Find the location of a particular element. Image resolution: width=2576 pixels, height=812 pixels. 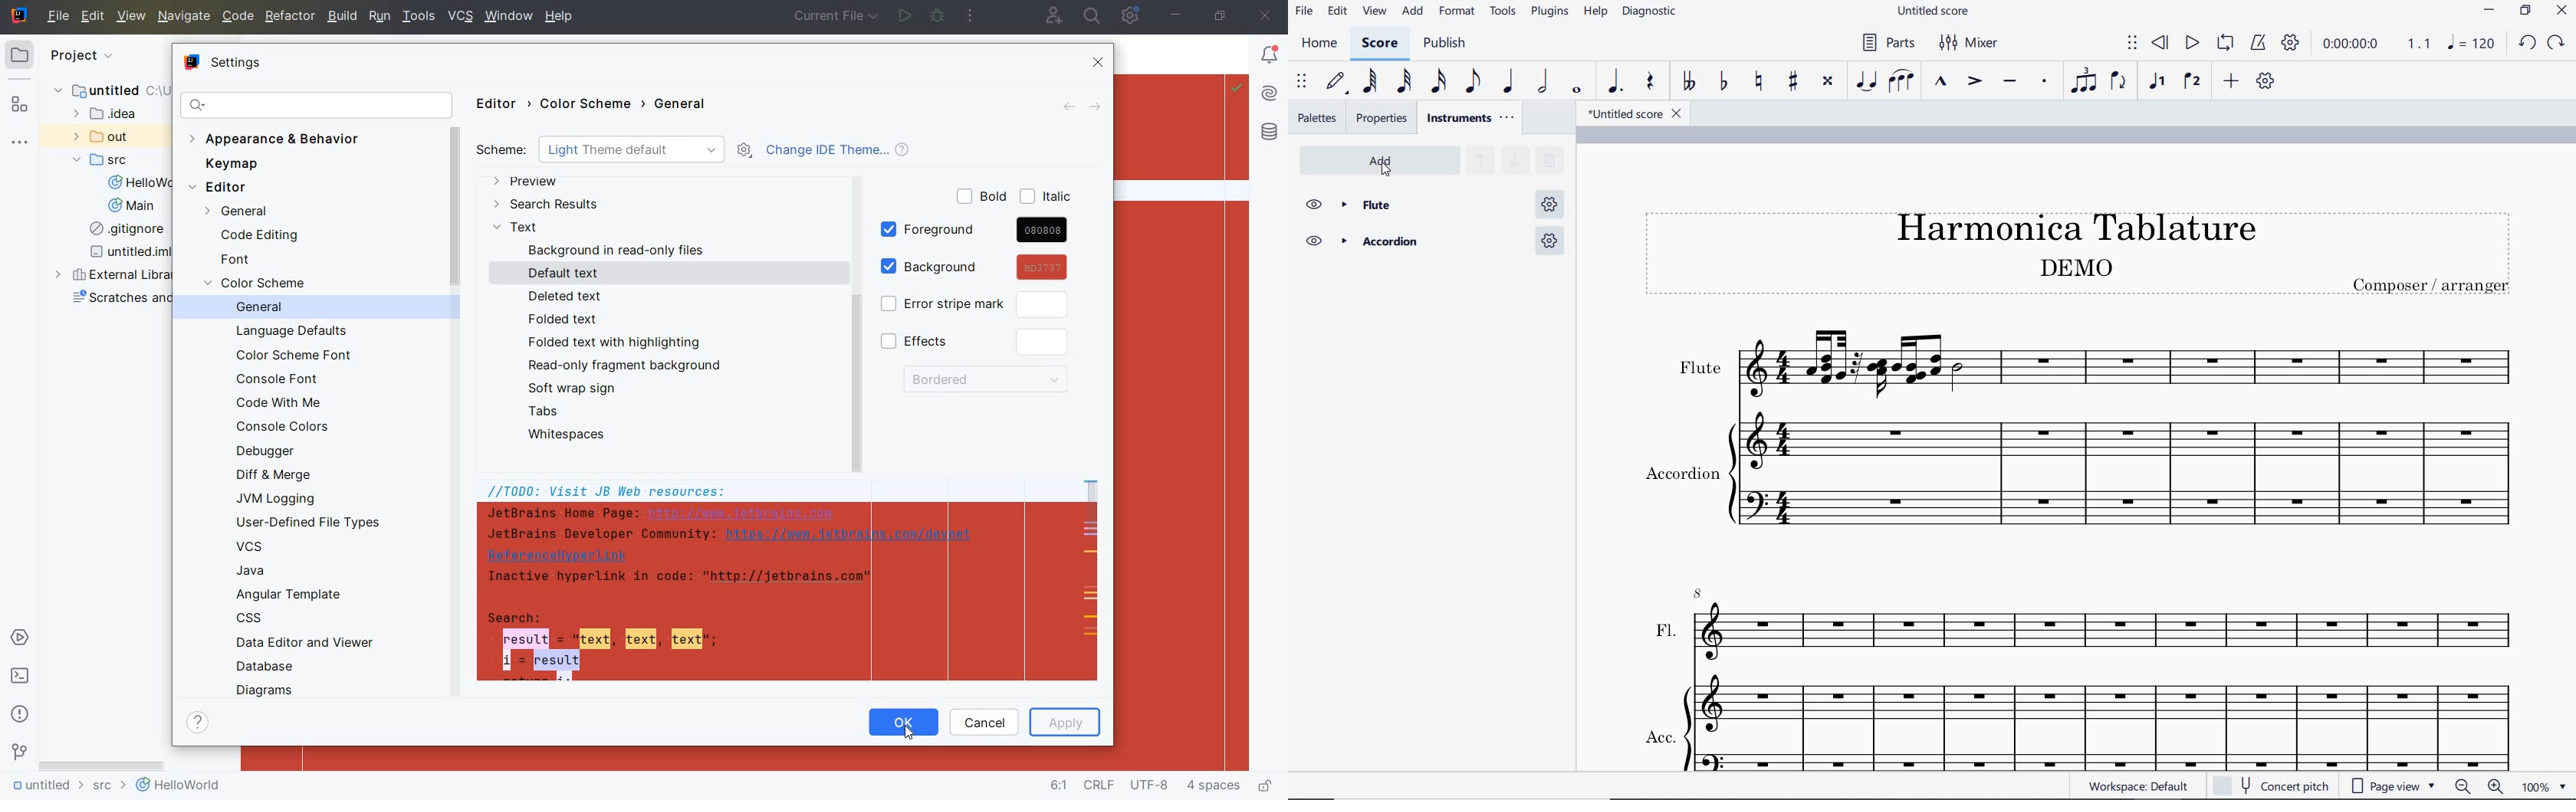

toggle double-sharp is located at coordinates (1828, 84).